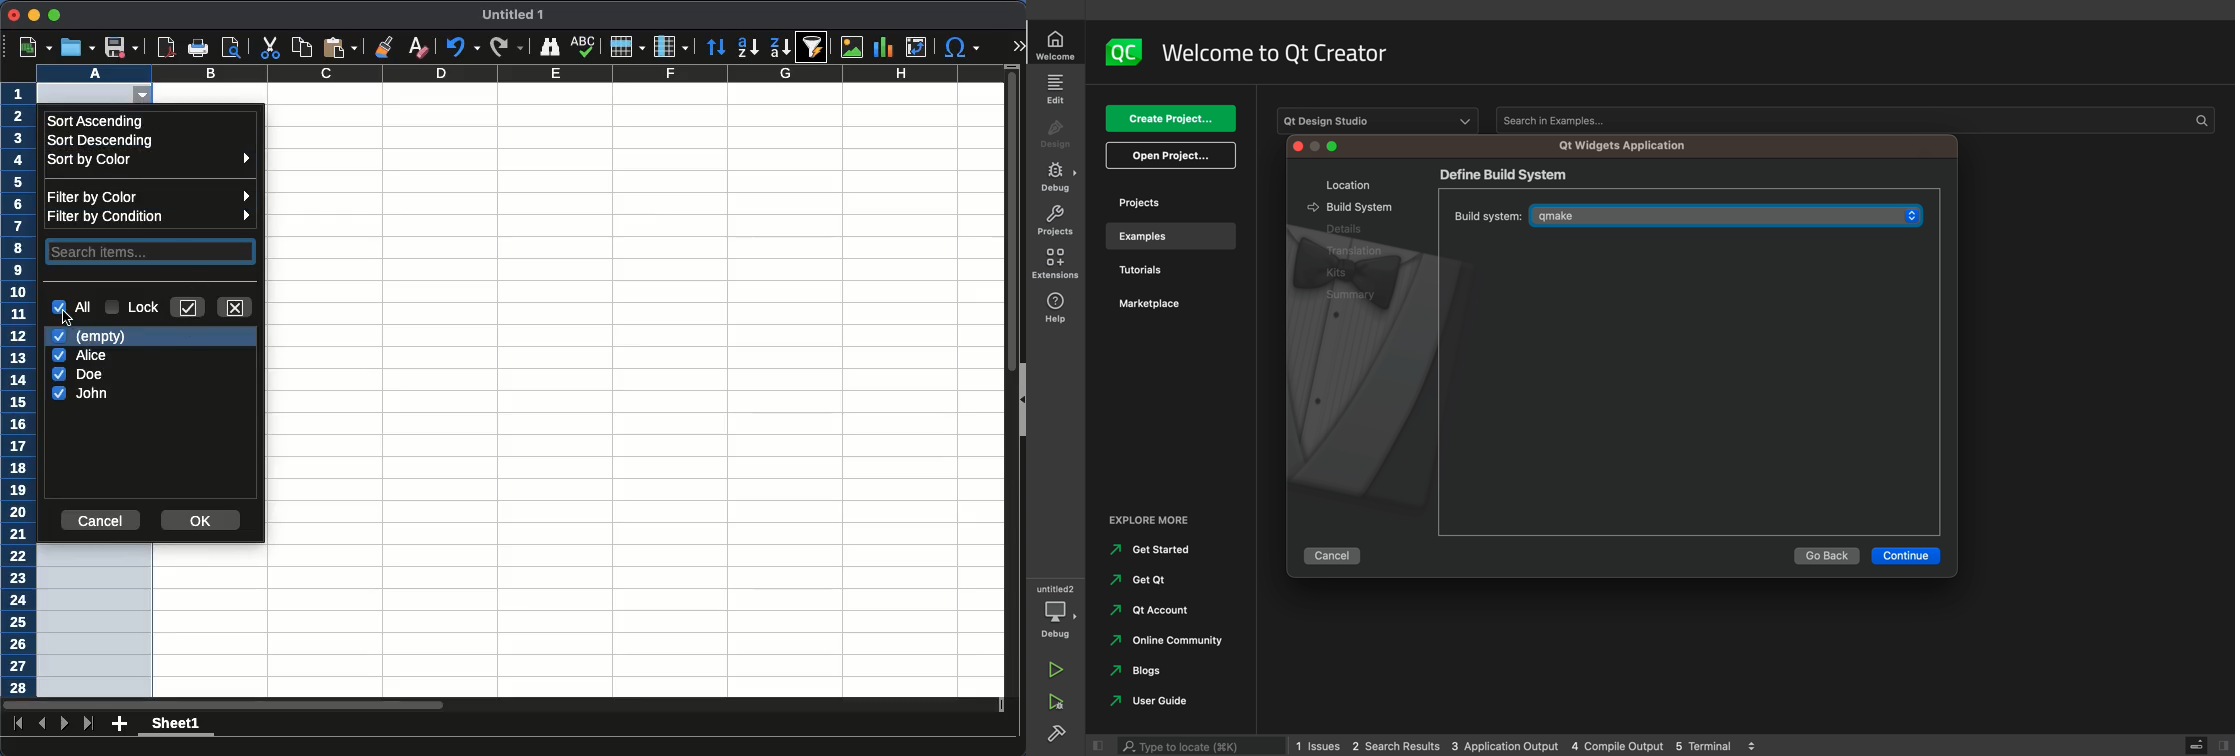  Describe the element at coordinates (201, 520) in the screenshot. I see `ok` at that location.